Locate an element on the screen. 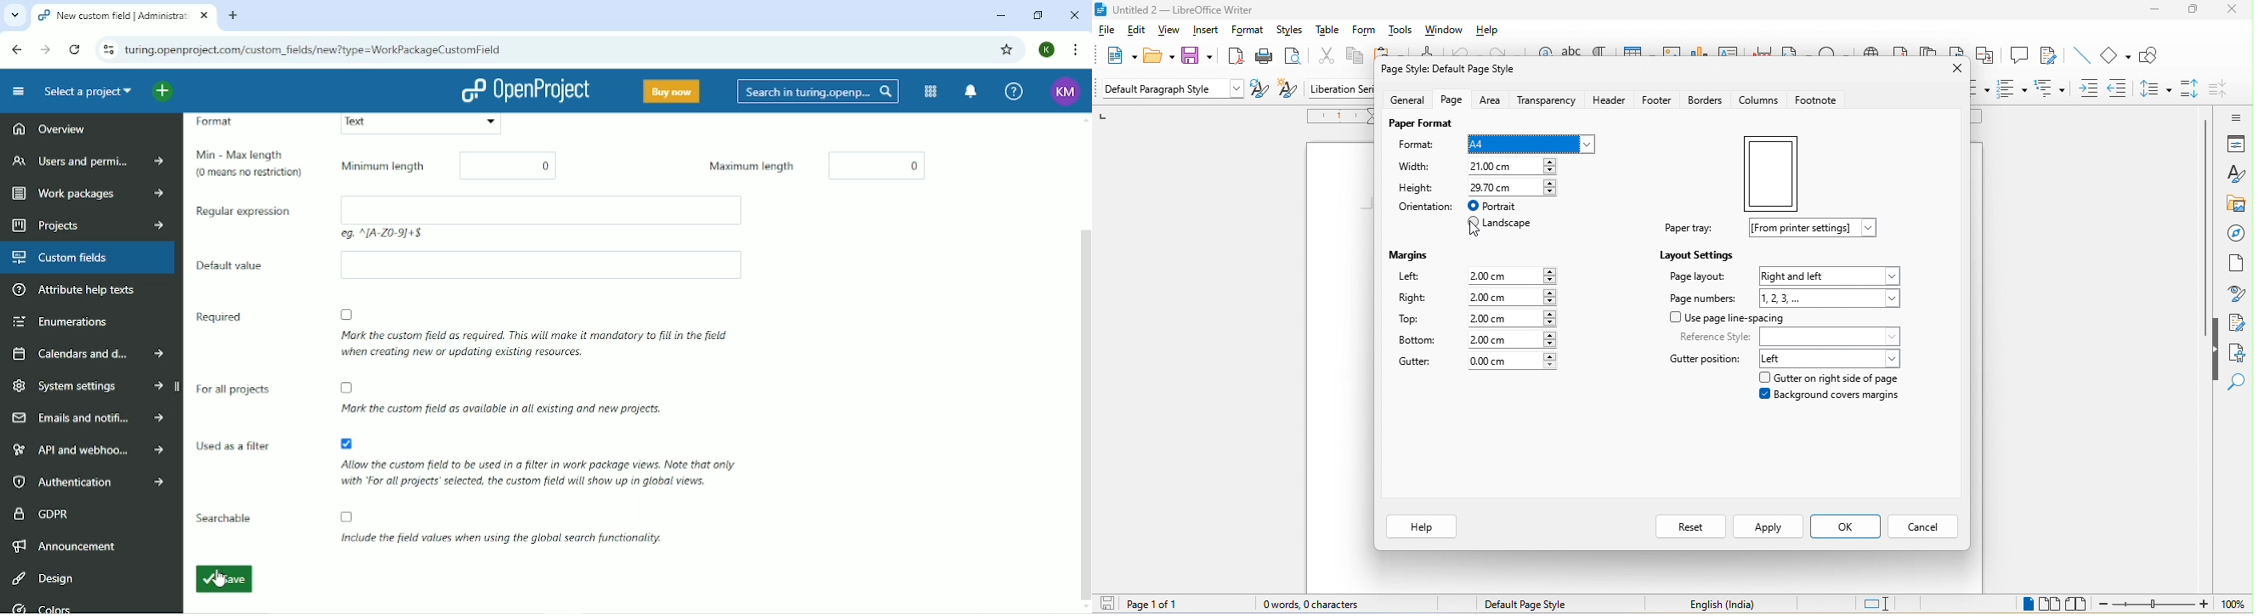 This screenshot has width=2268, height=616. Calendars and dates is located at coordinates (89, 355).